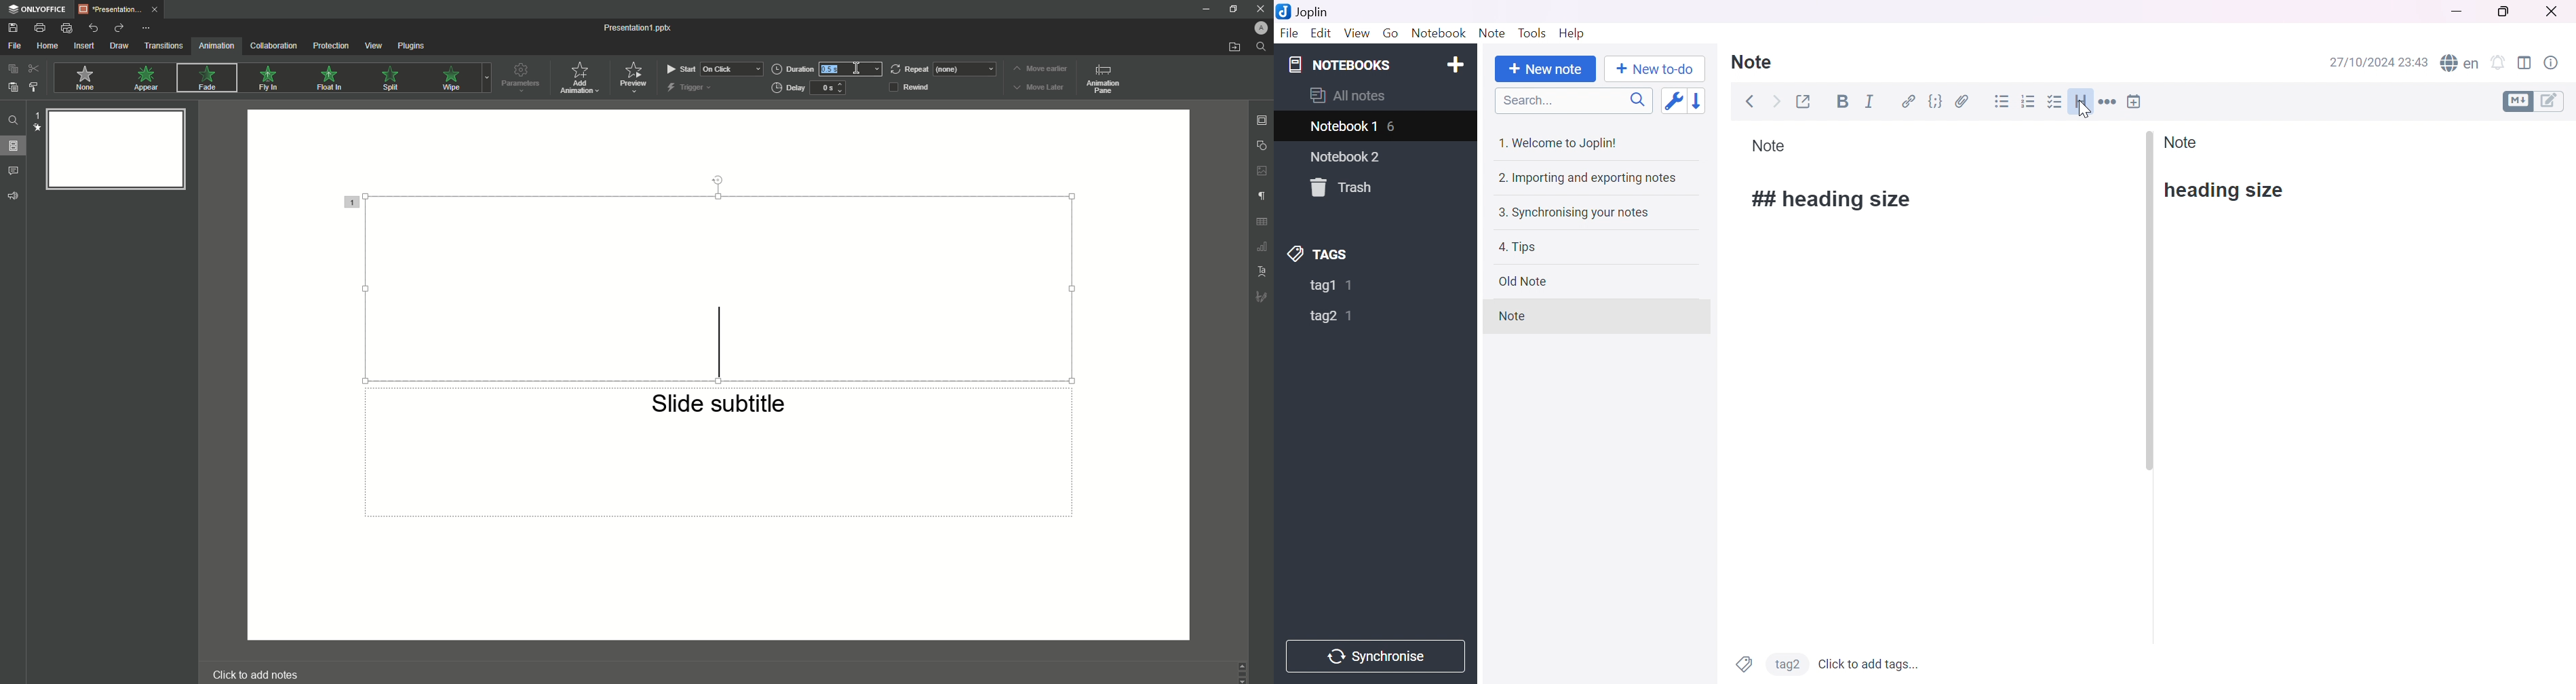  I want to click on Hyperlink, so click(1910, 102).